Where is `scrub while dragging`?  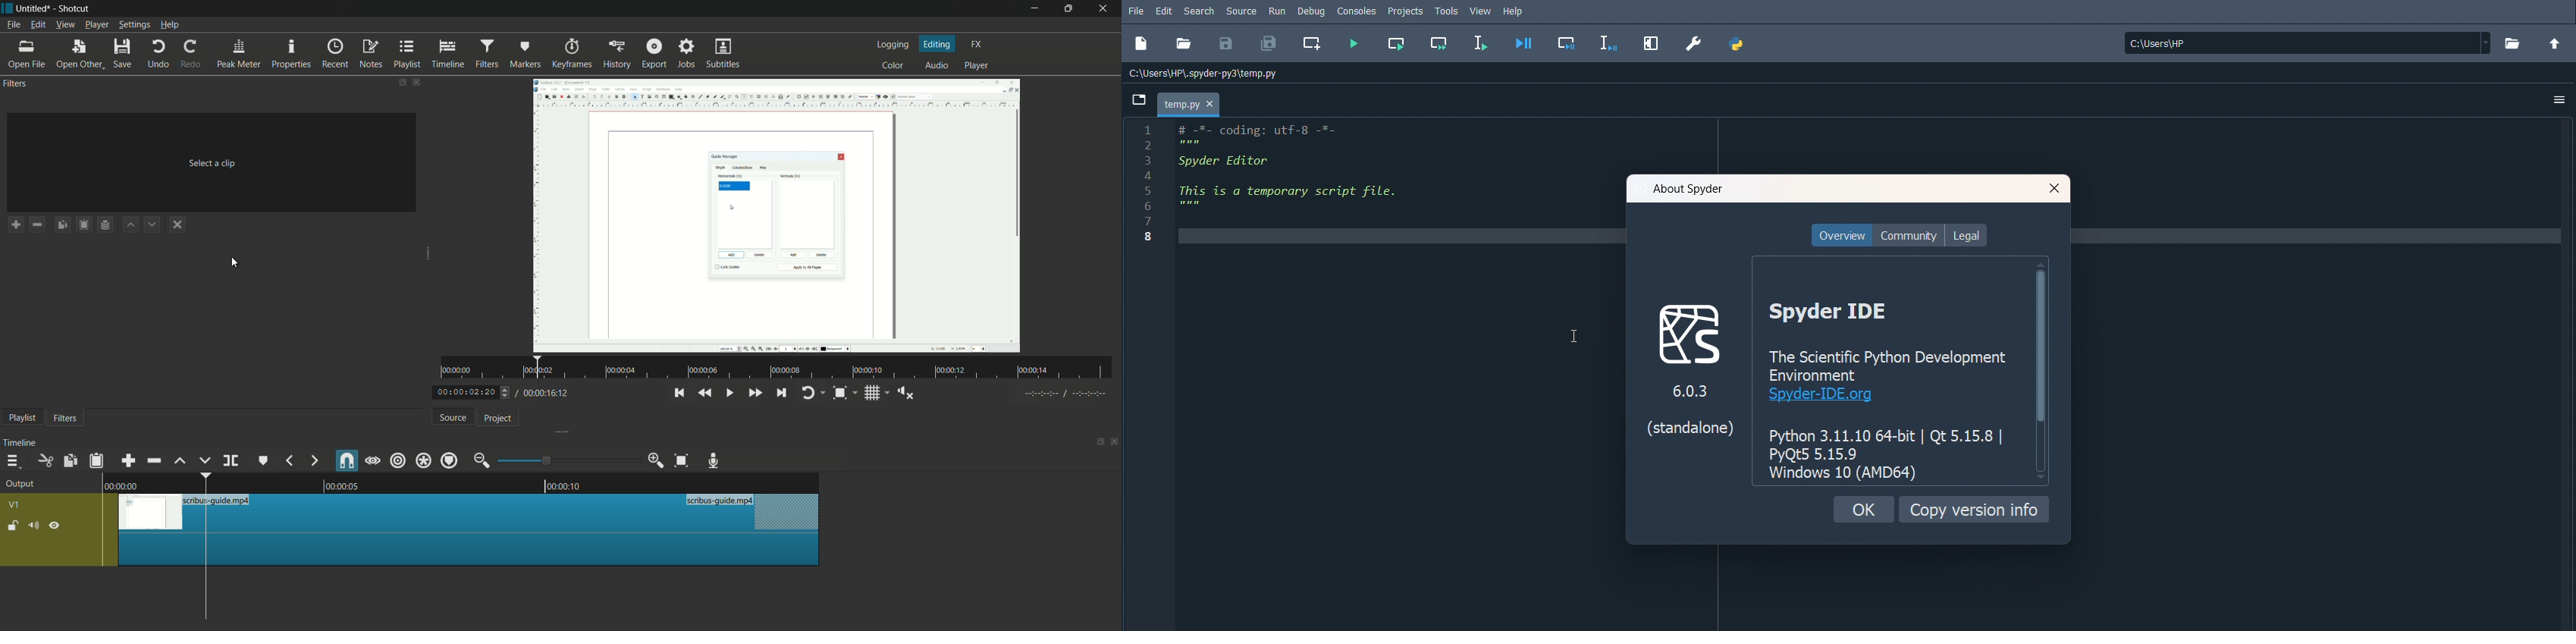 scrub while dragging is located at coordinates (372, 460).